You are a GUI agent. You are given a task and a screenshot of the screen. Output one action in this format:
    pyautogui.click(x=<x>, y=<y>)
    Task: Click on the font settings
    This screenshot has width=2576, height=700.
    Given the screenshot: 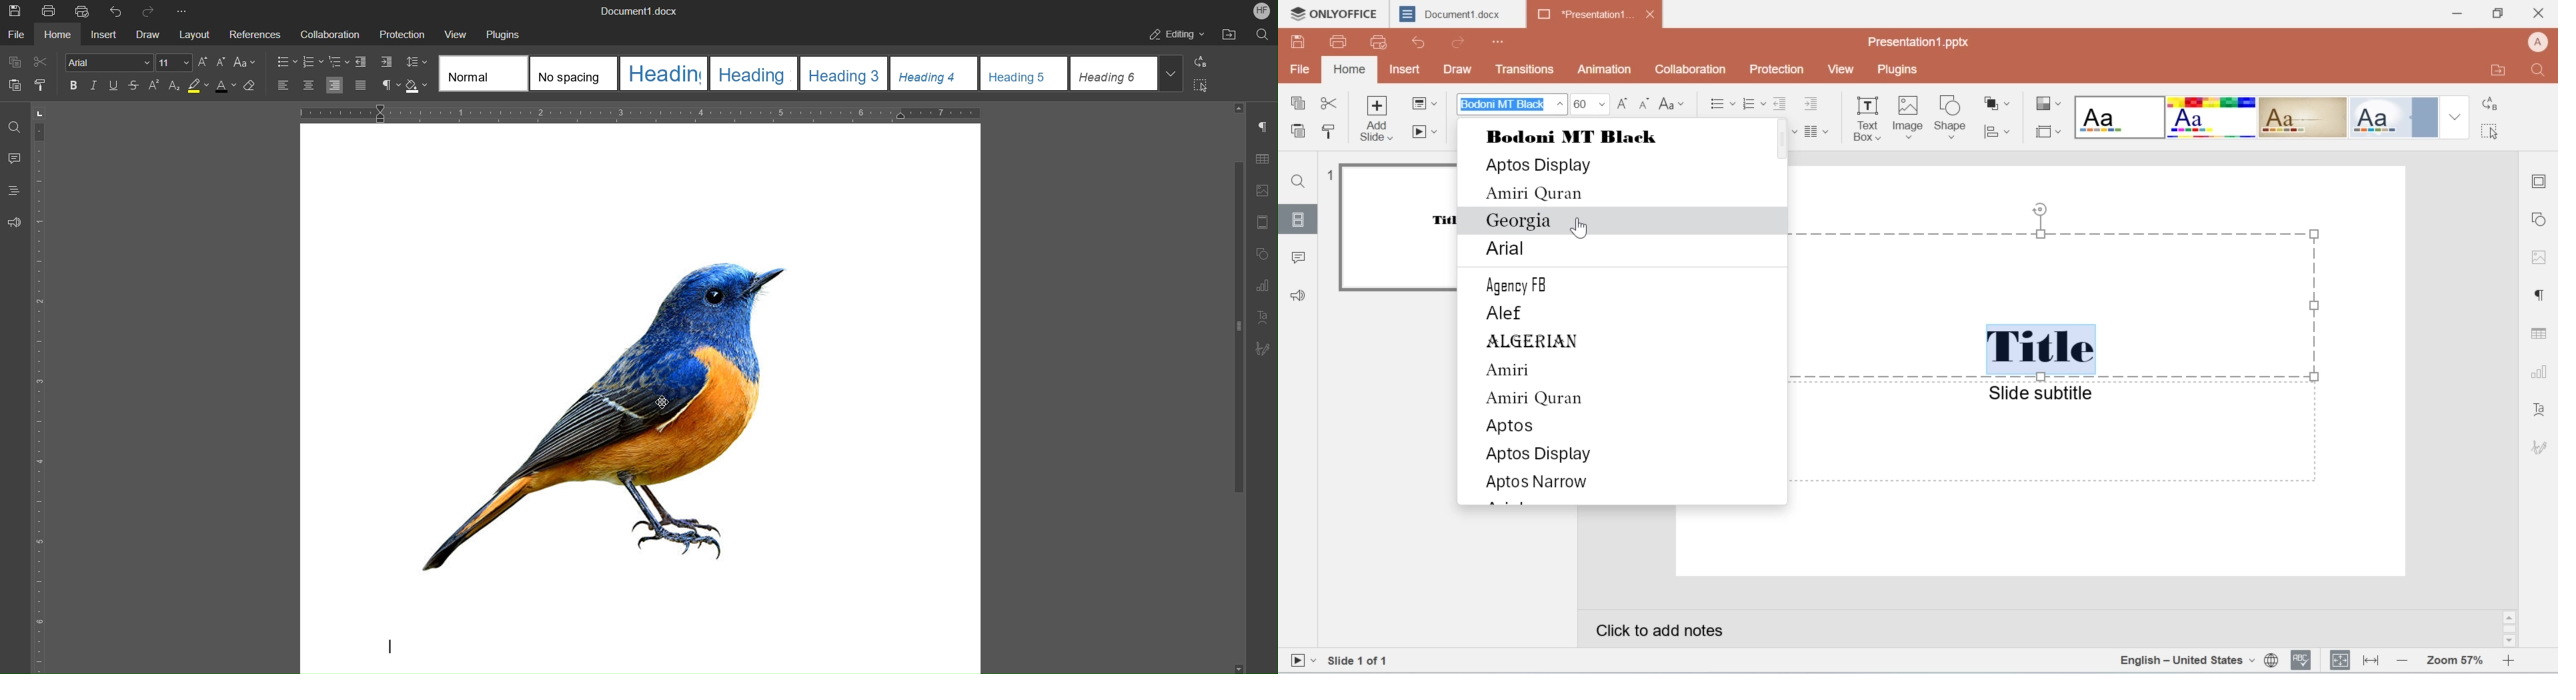 What is the action you would take?
    pyautogui.click(x=2542, y=412)
    